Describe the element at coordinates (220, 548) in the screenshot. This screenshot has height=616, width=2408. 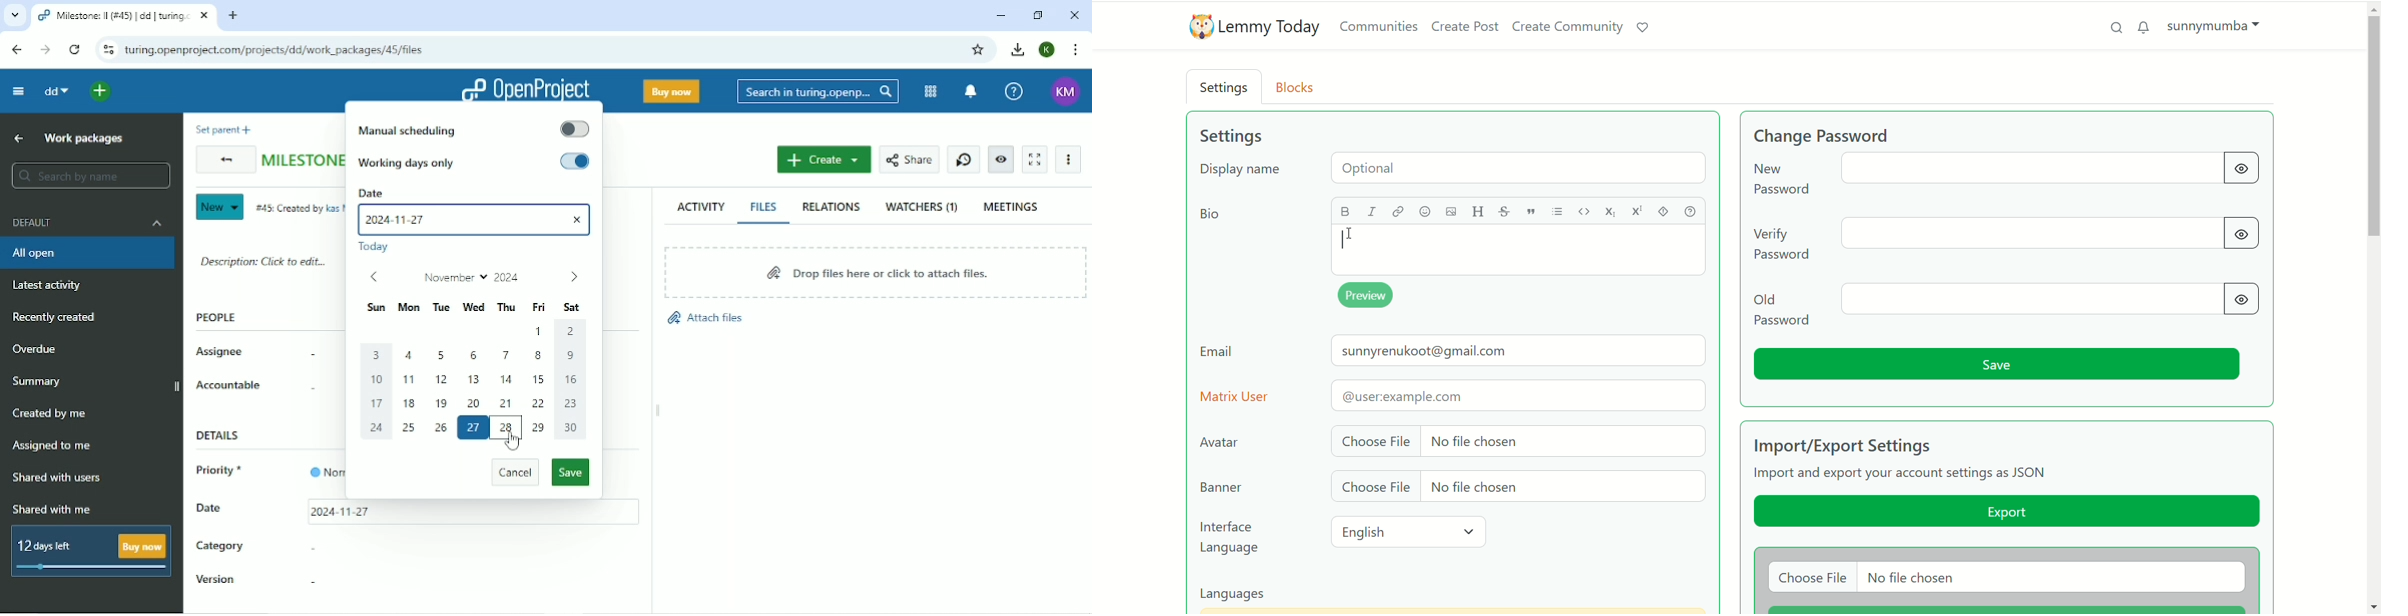
I see `Category` at that location.